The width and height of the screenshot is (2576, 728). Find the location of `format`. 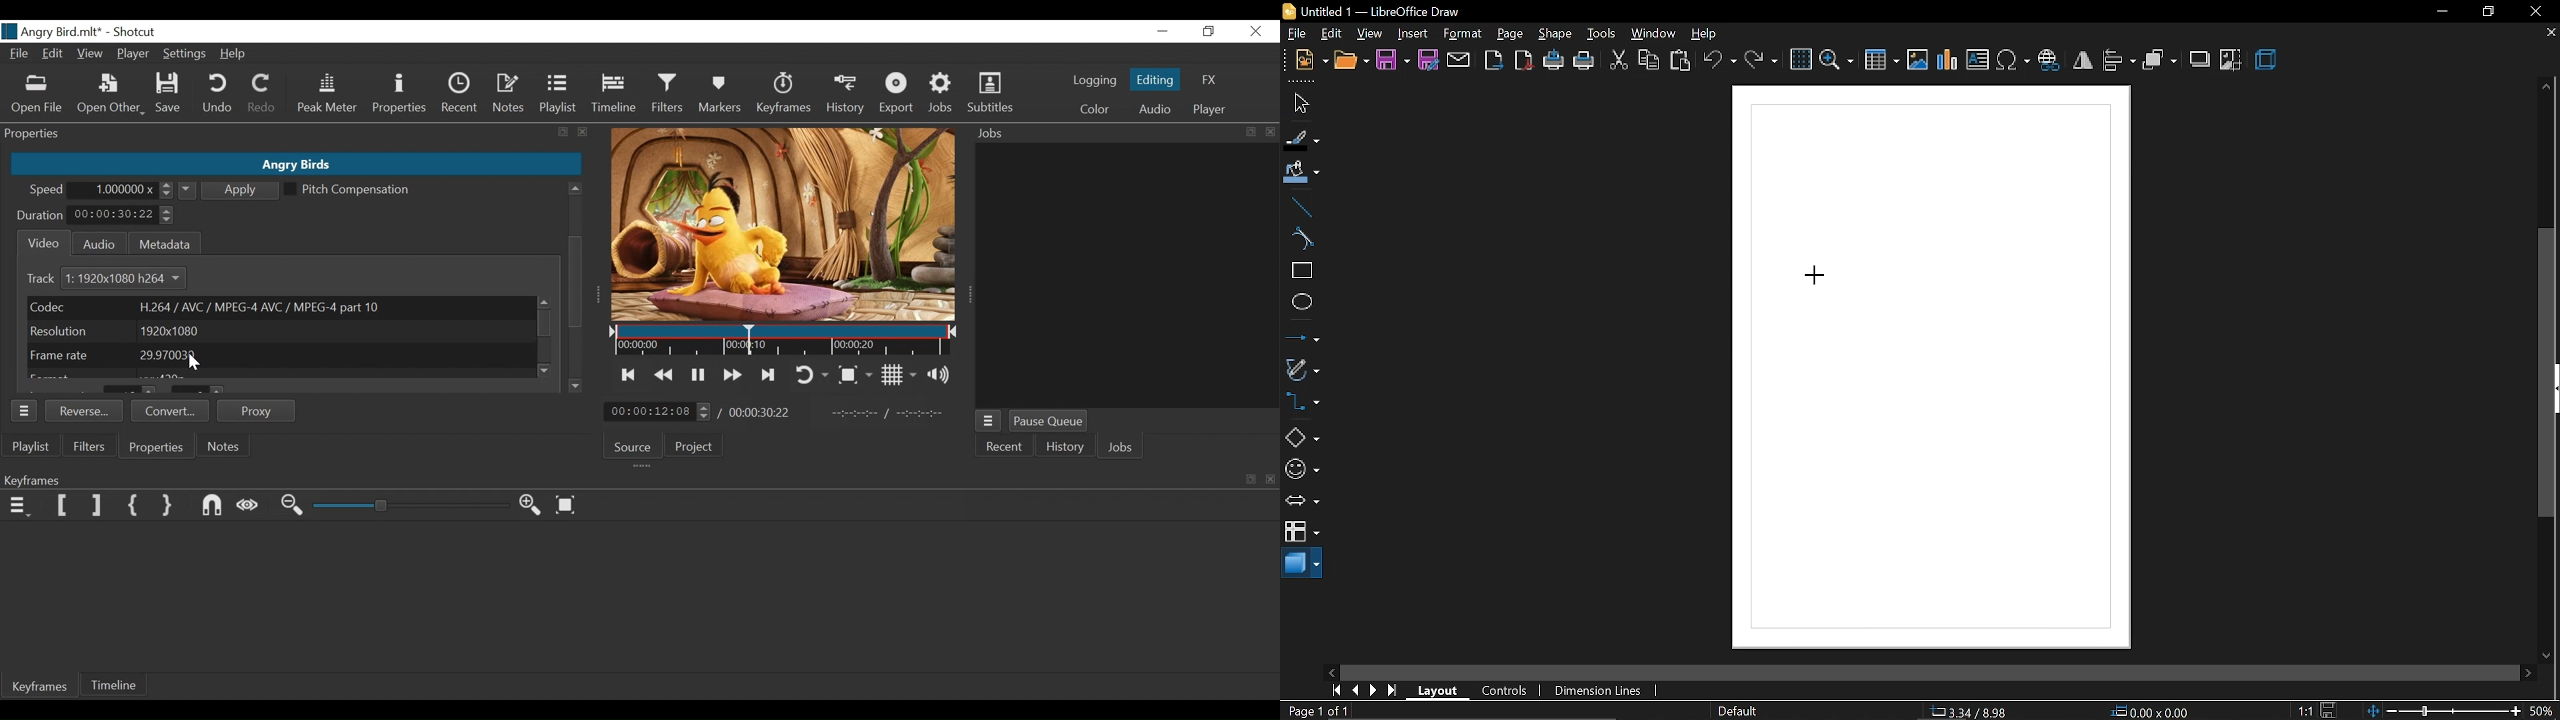

format is located at coordinates (1464, 35).